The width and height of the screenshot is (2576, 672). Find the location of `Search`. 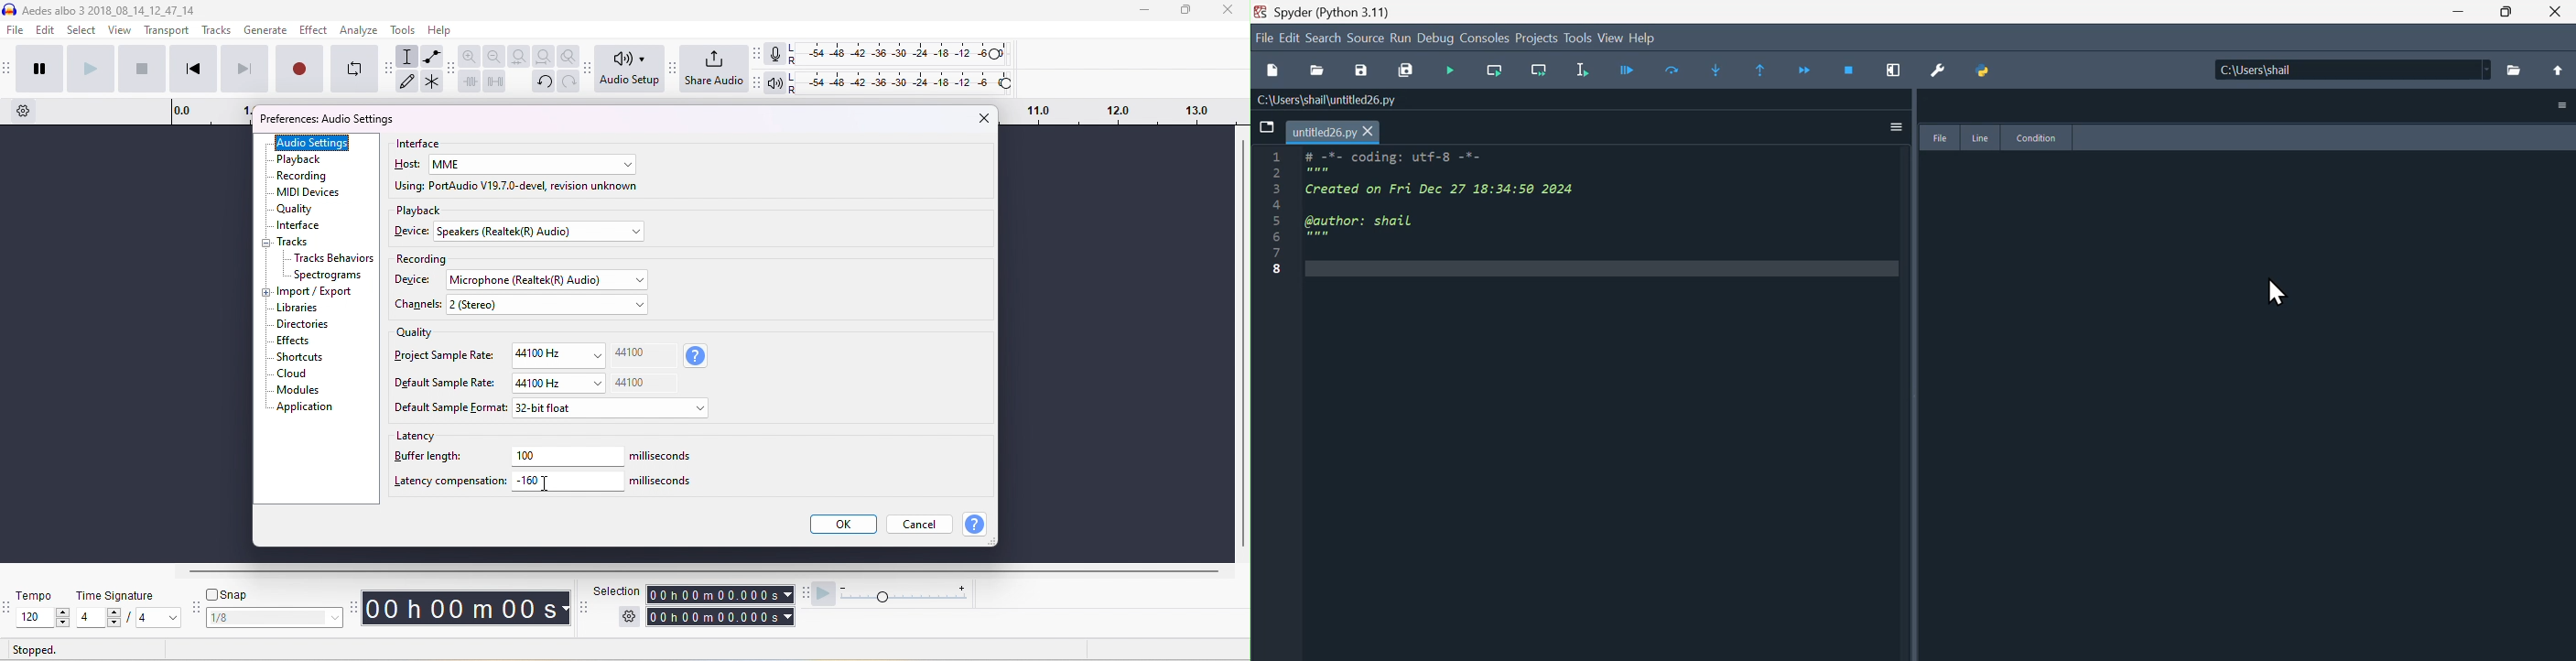

Search is located at coordinates (1325, 38).